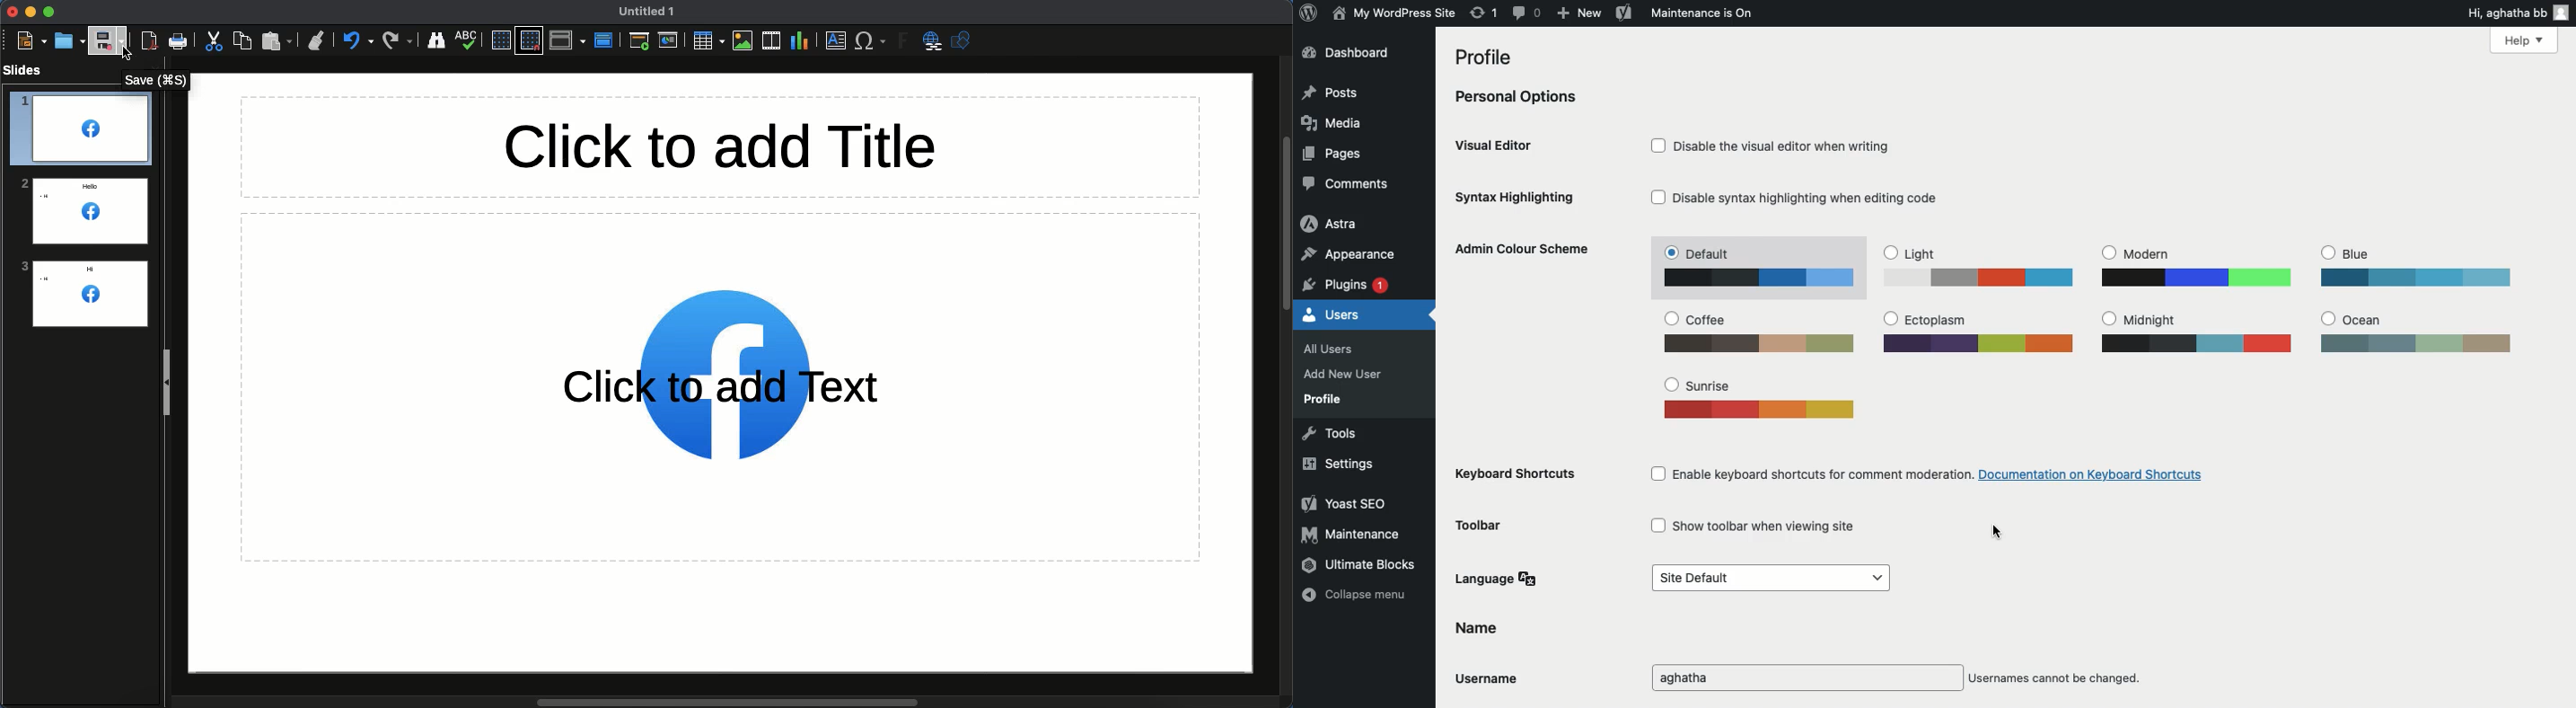 The image size is (2576, 728). What do you see at coordinates (708, 41) in the screenshot?
I see `Table` at bounding box center [708, 41].